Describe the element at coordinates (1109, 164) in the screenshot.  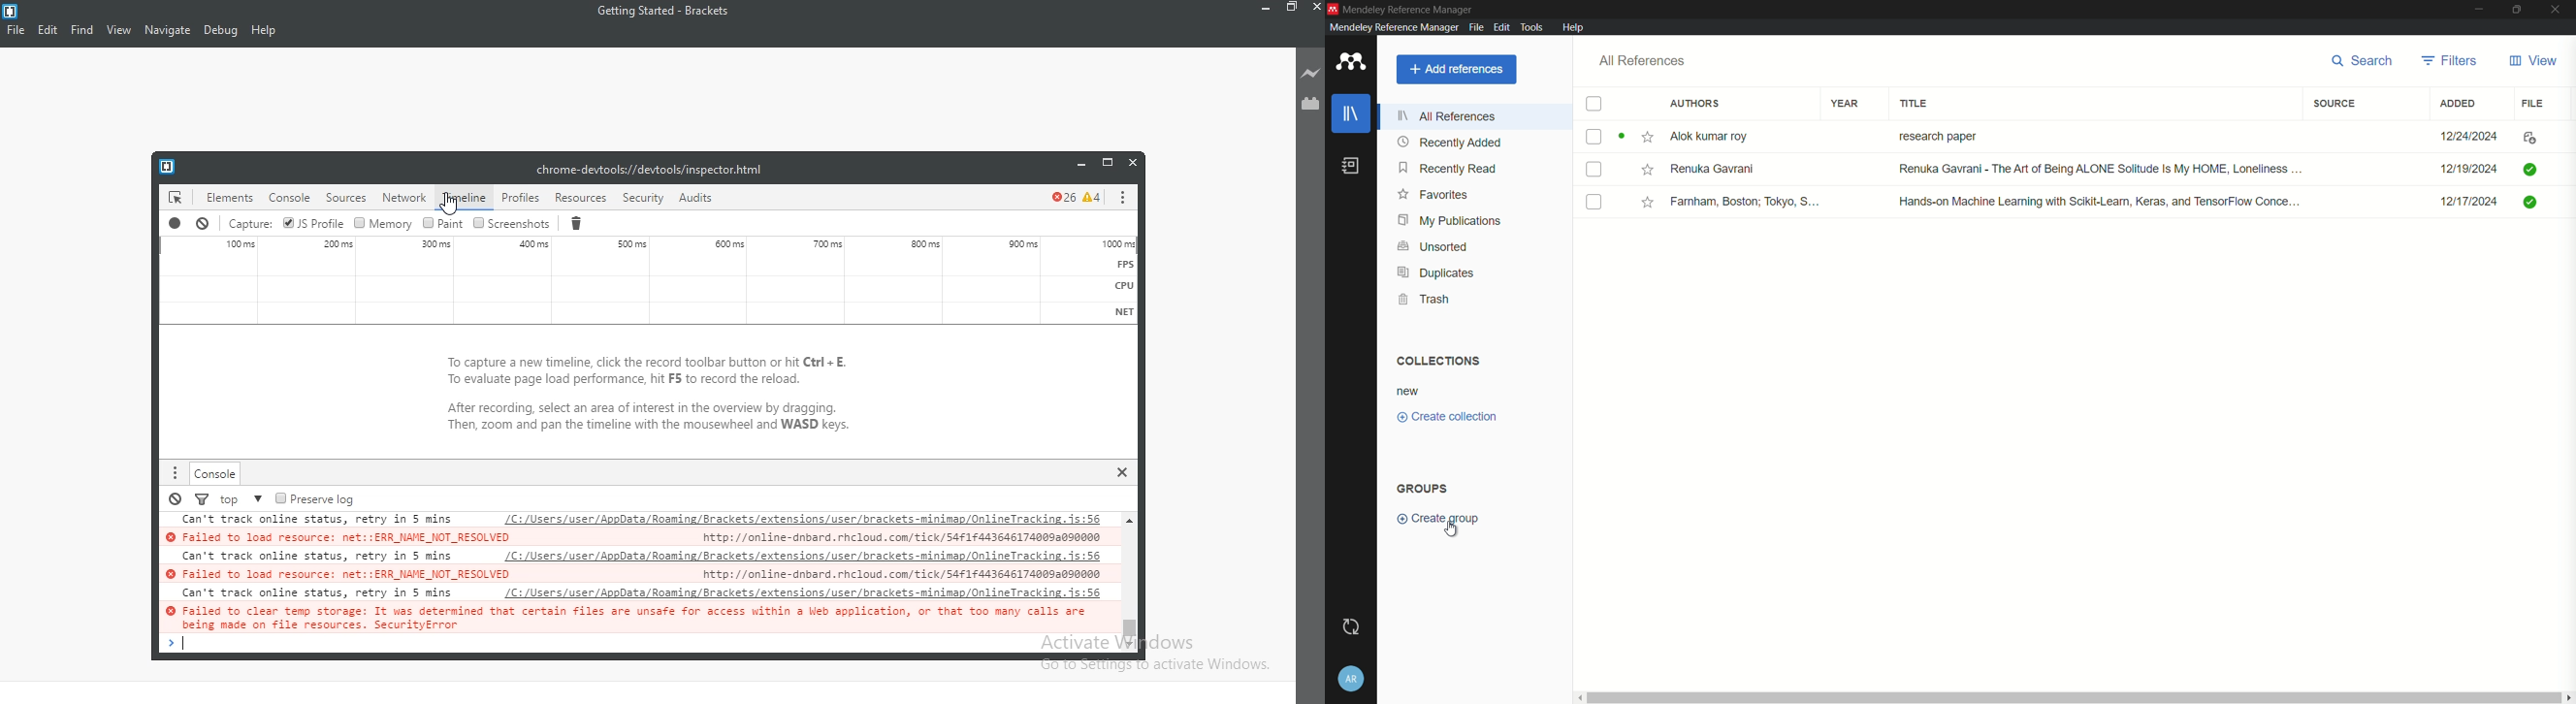
I see `restore` at that location.